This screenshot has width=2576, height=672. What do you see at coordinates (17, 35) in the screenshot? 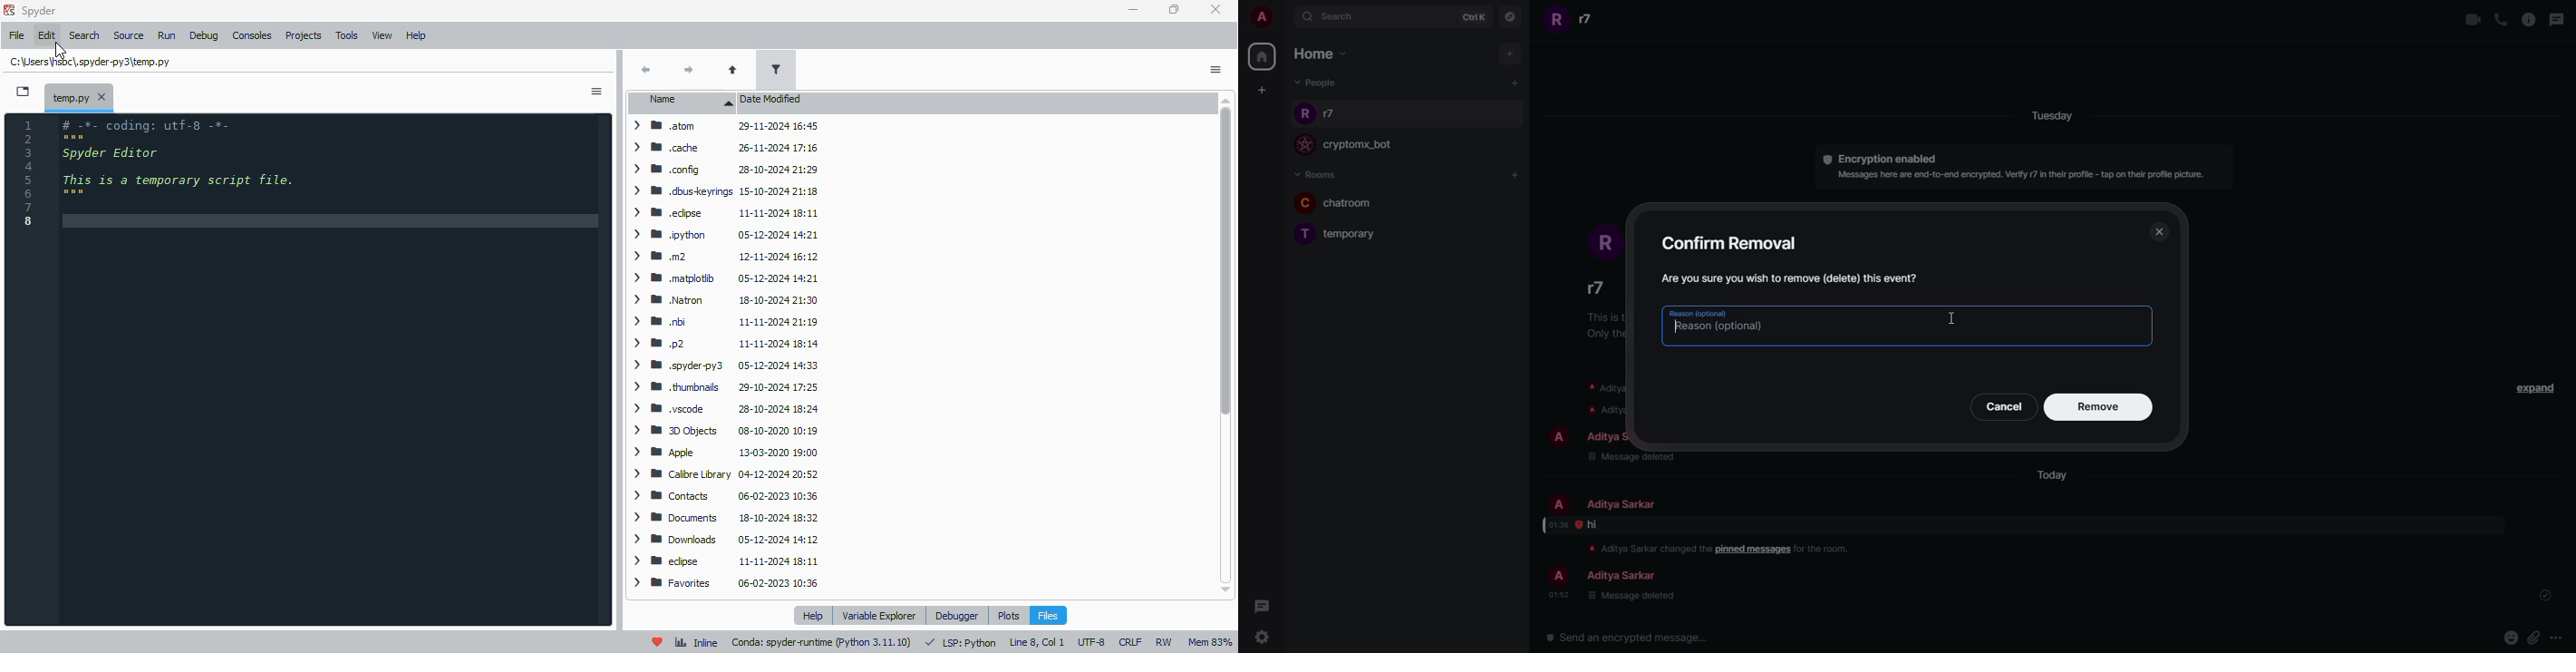
I see `file` at bounding box center [17, 35].